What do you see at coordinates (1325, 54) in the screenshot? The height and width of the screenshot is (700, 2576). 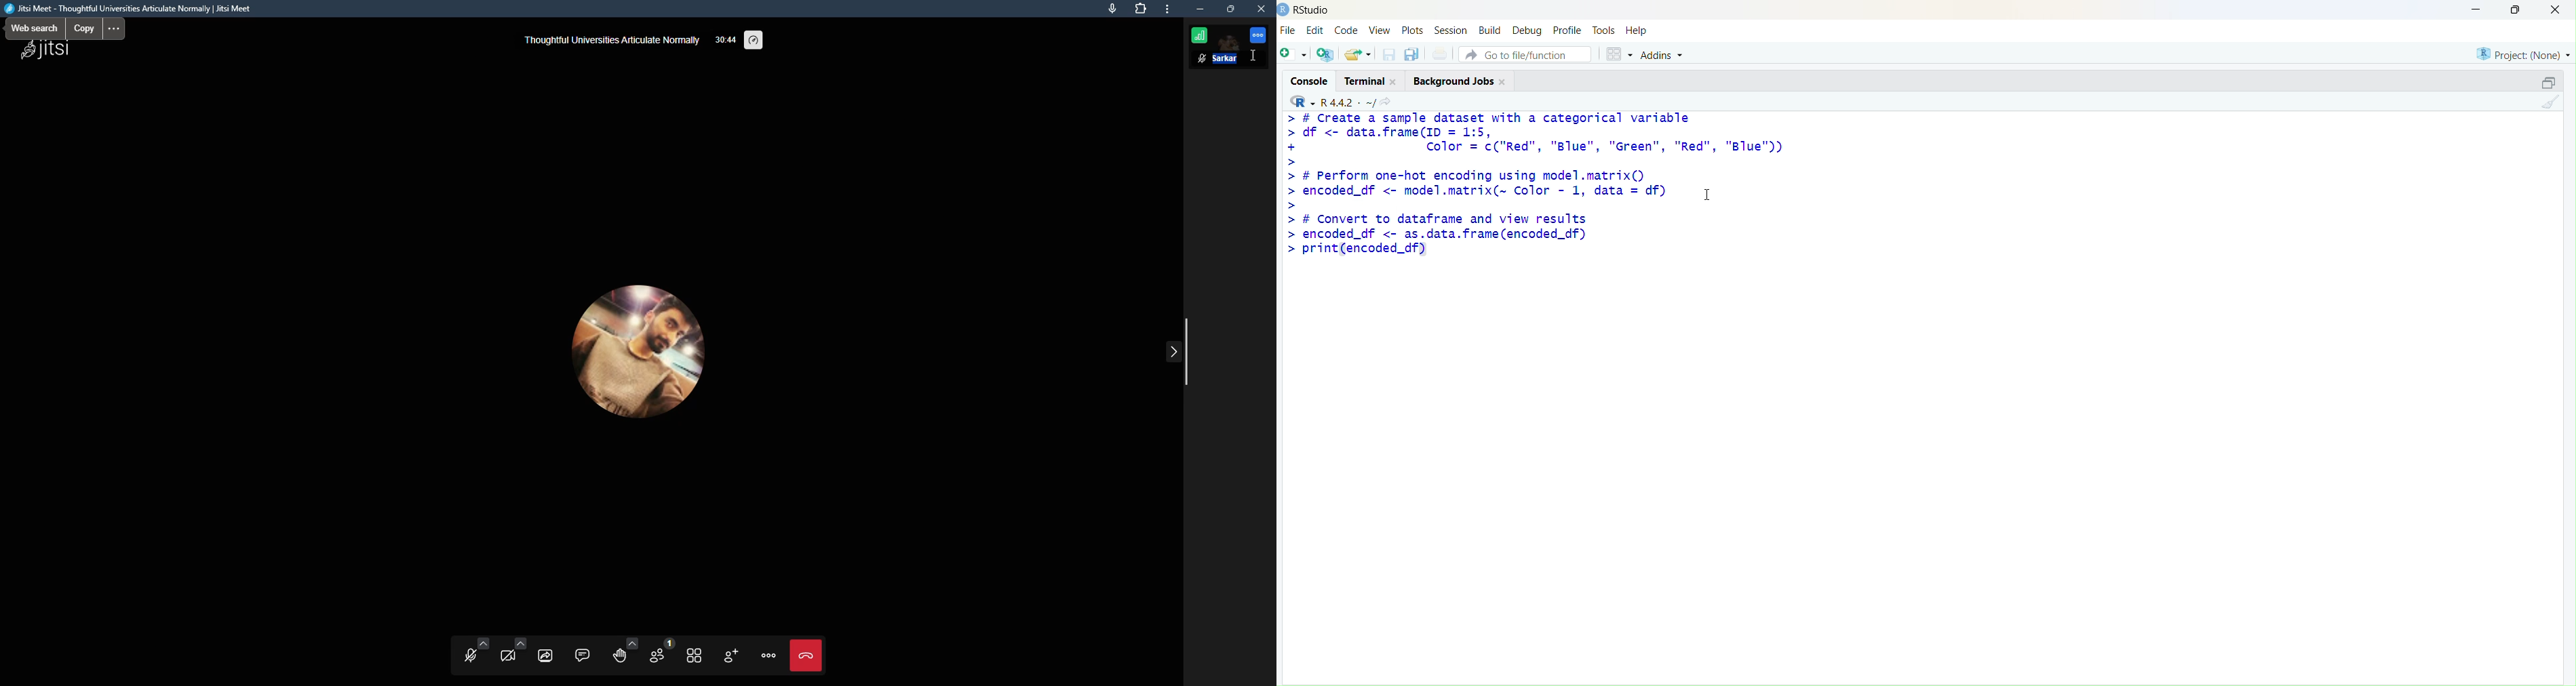 I see `add R file` at bounding box center [1325, 54].